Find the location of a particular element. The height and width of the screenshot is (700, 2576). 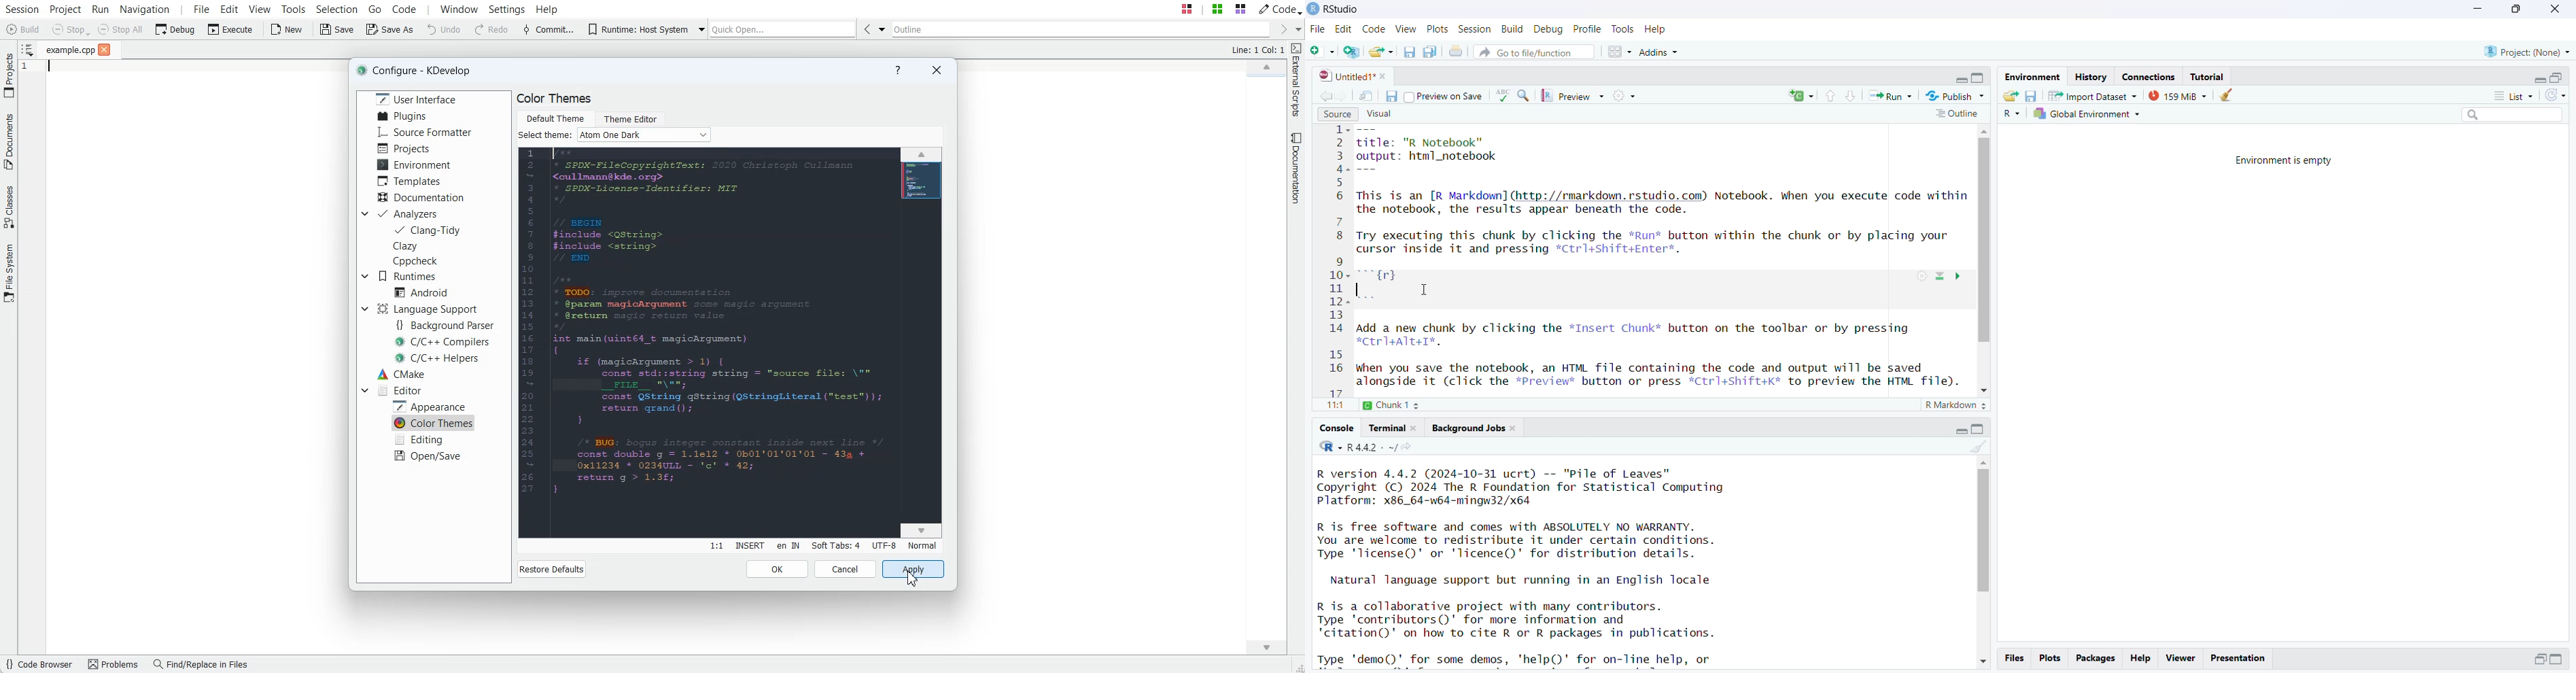

view is located at coordinates (1406, 29).